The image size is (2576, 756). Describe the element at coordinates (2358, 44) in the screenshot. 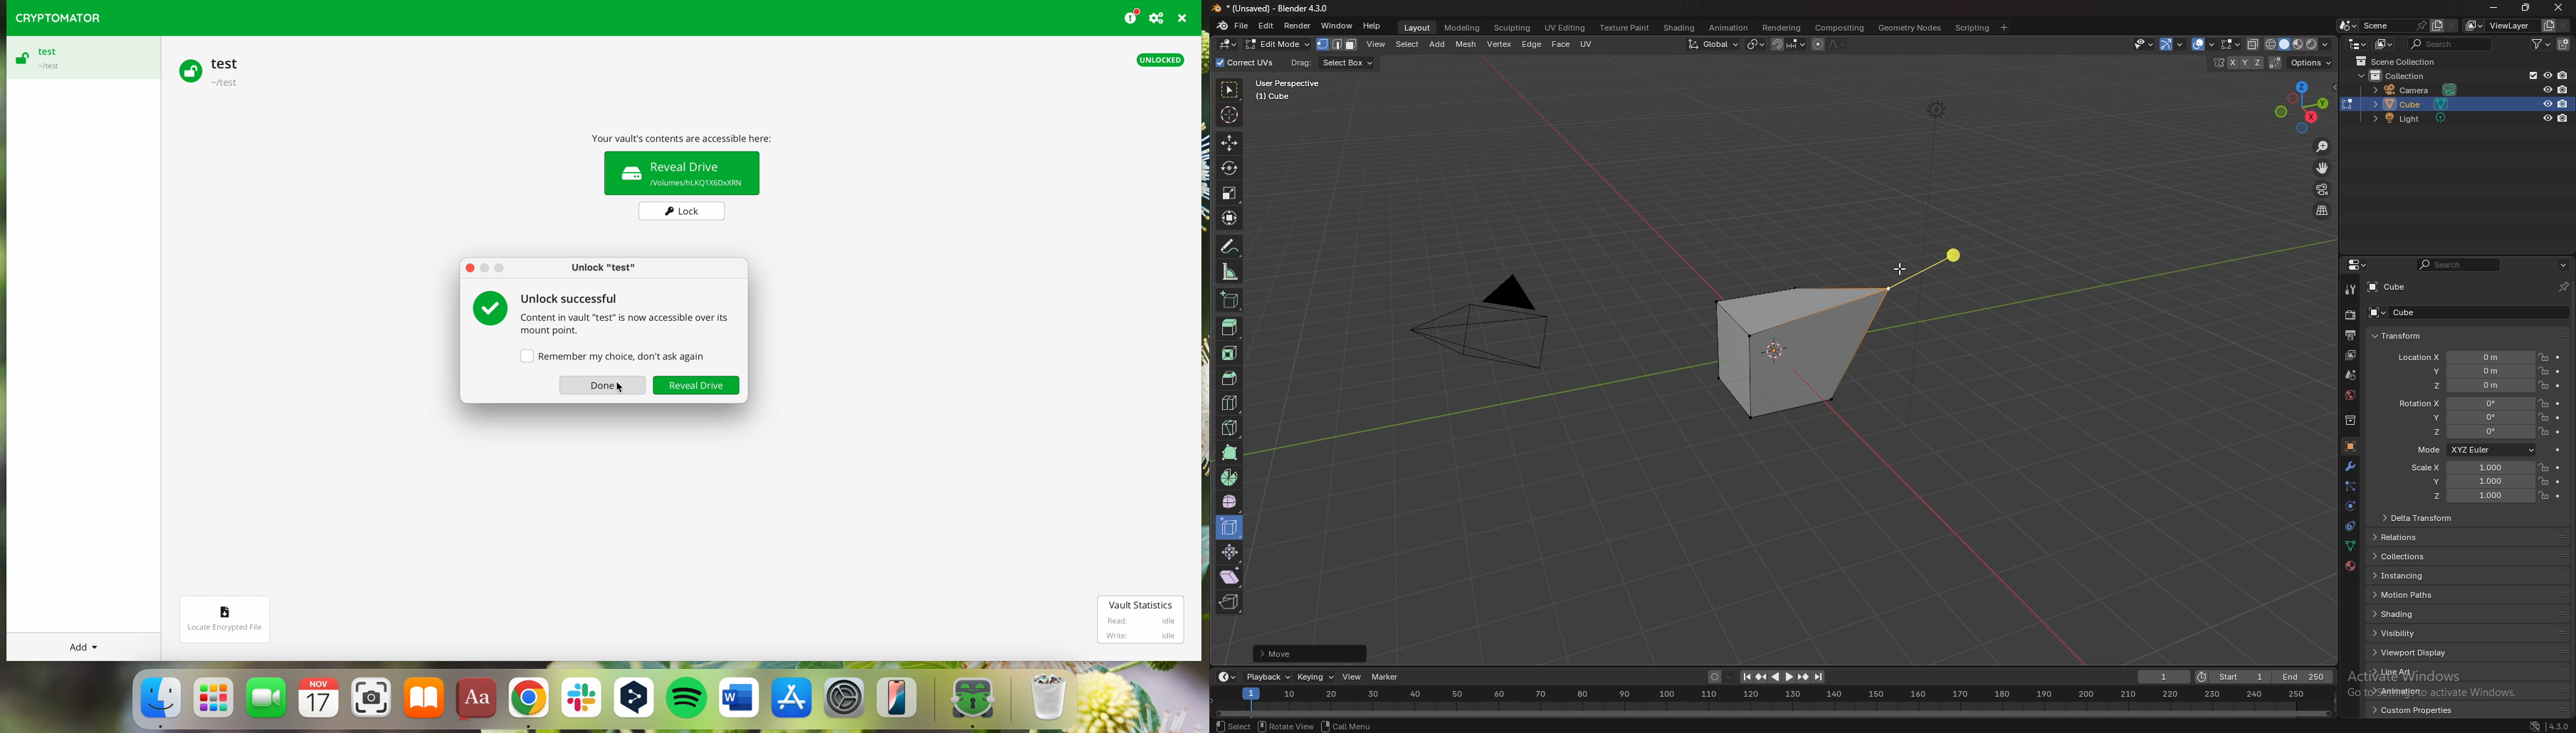

I see `editor type` at that location.